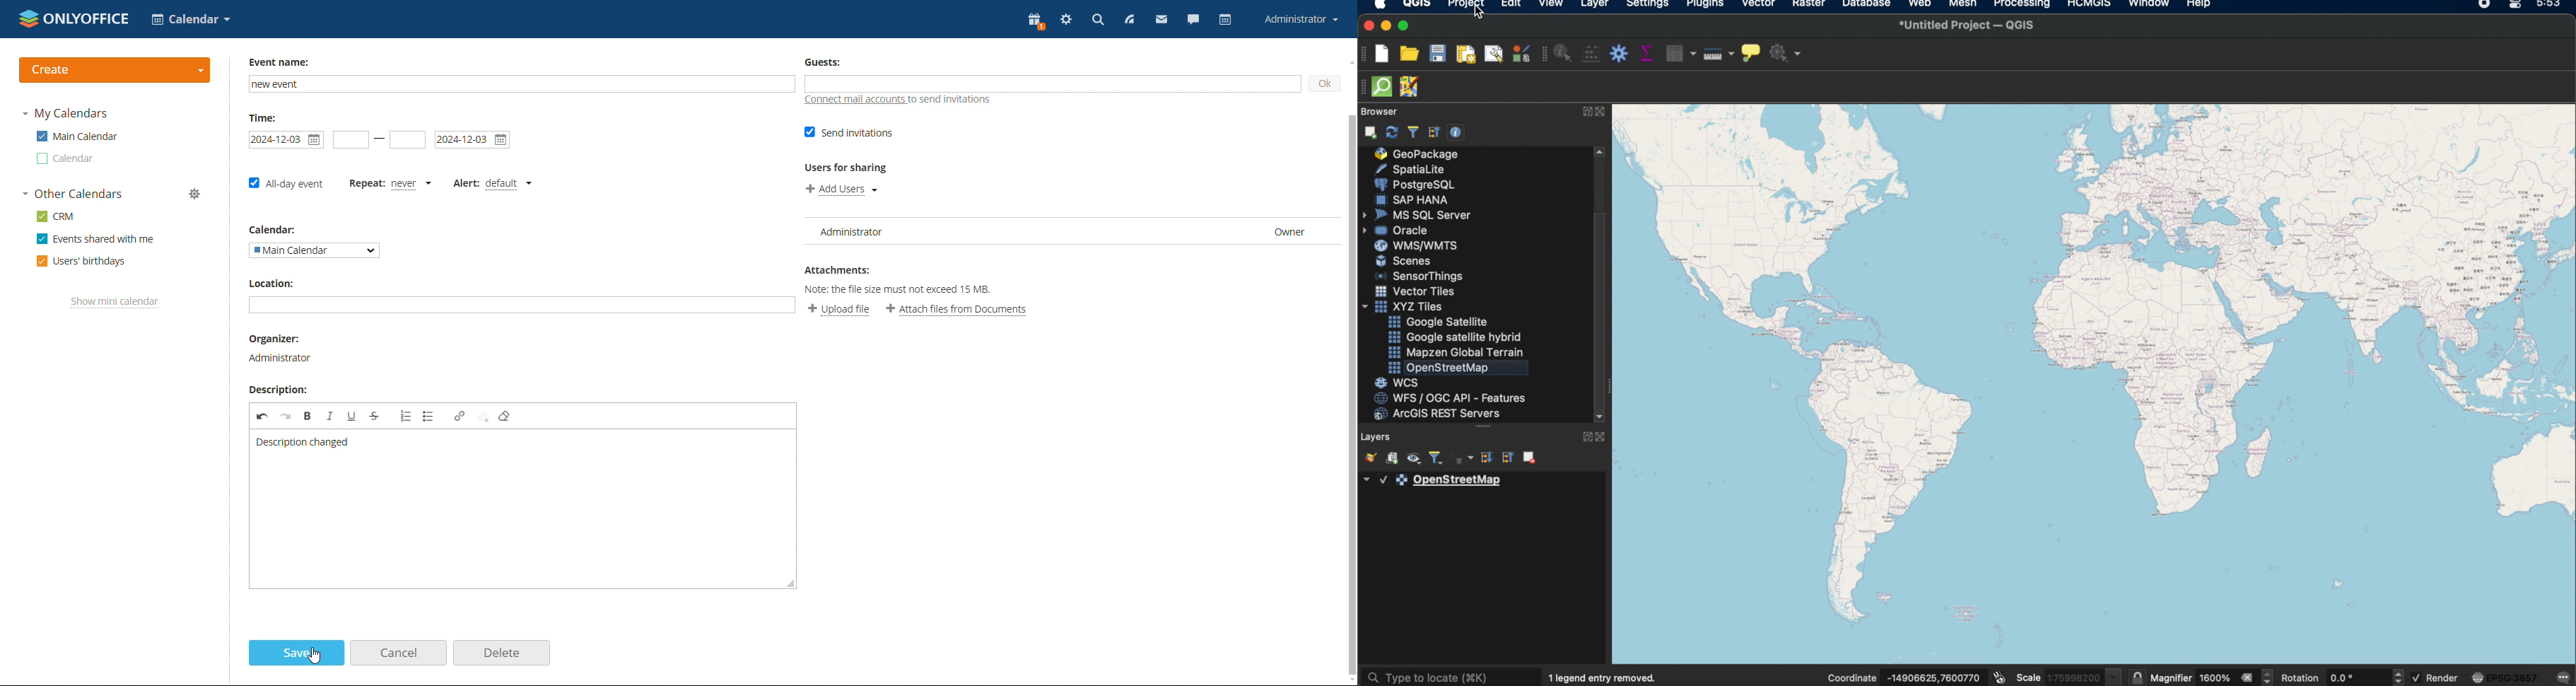 This screenshot has height=700, width=2576. I want to click on set repetition, so click(363, 184).